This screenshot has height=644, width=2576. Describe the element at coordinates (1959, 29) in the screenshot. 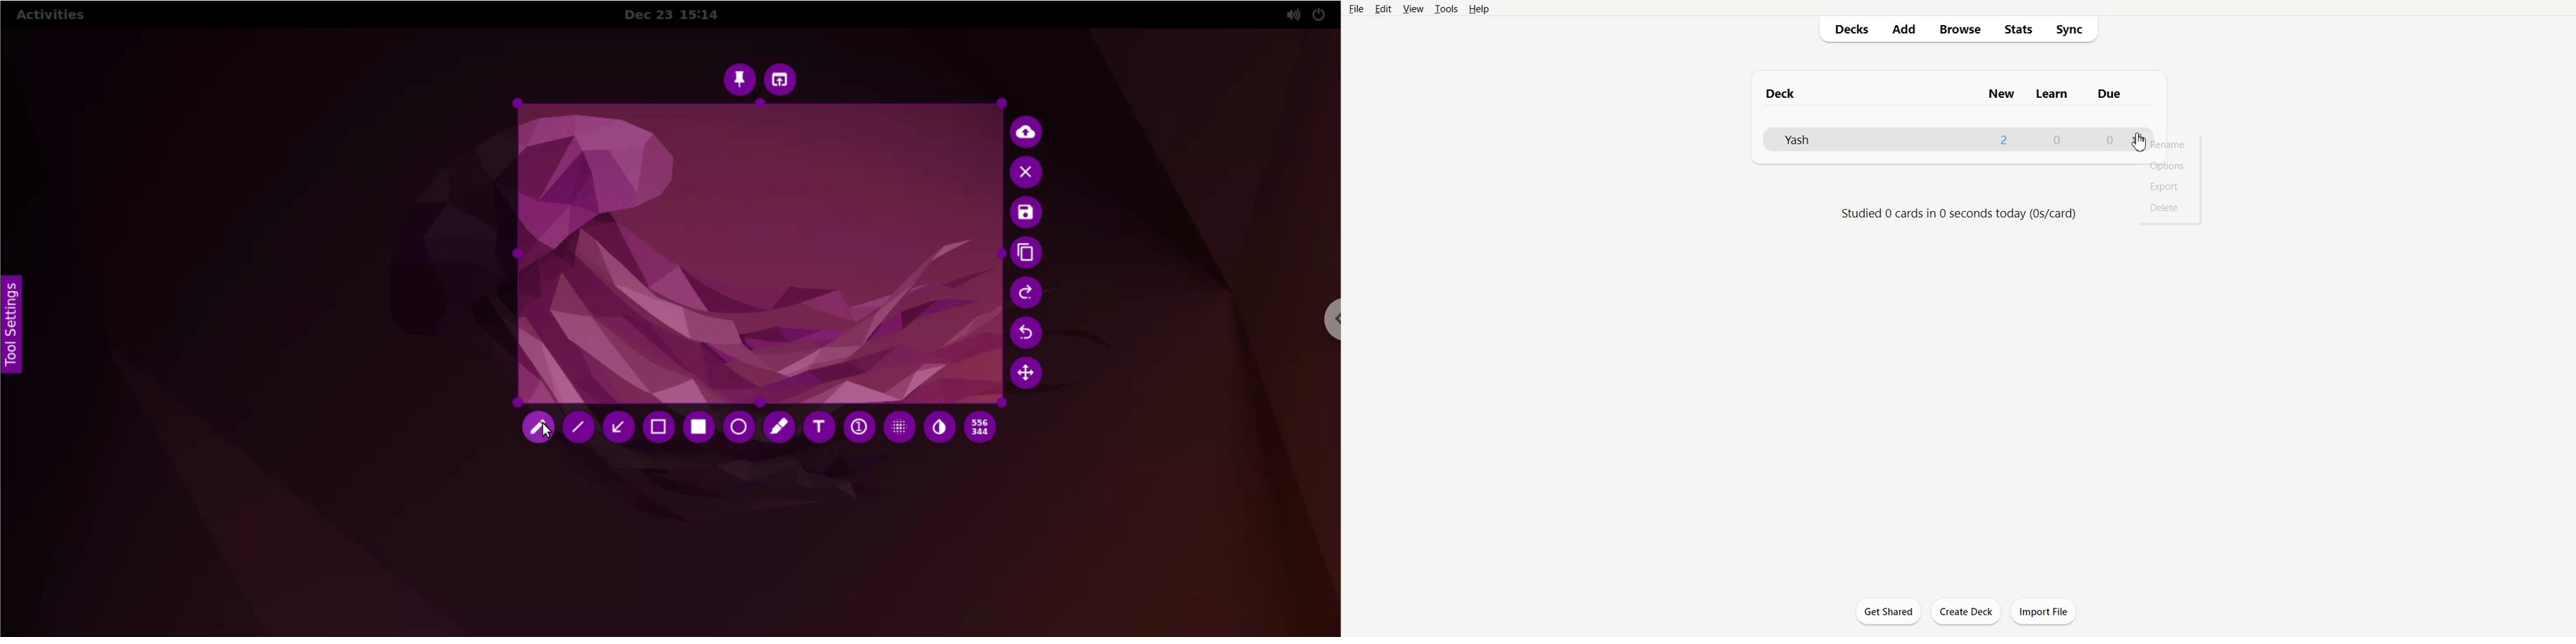

I see `Browse` at that location.